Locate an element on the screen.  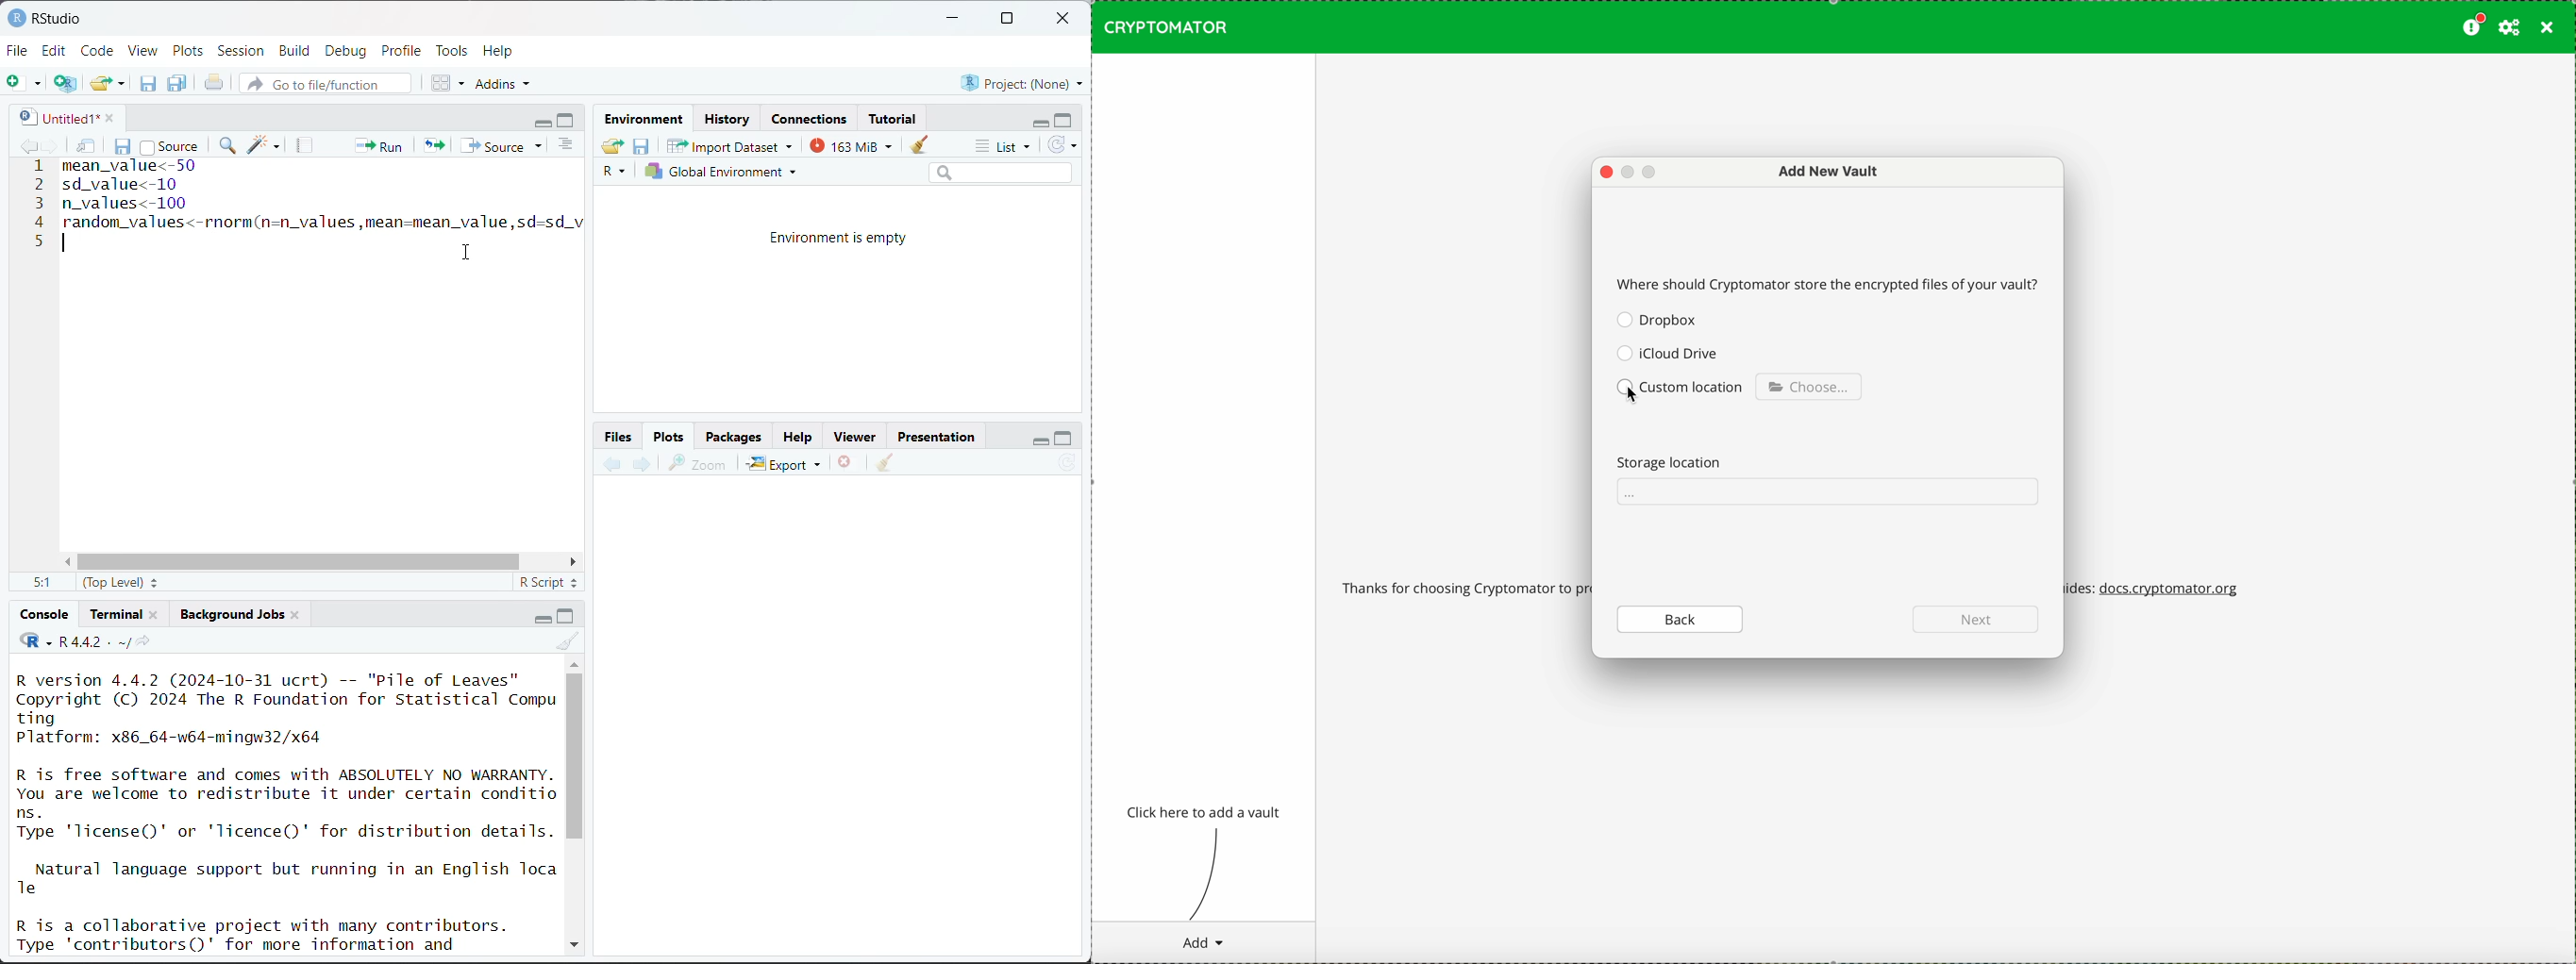
close is located at coordinates (1066, 19).